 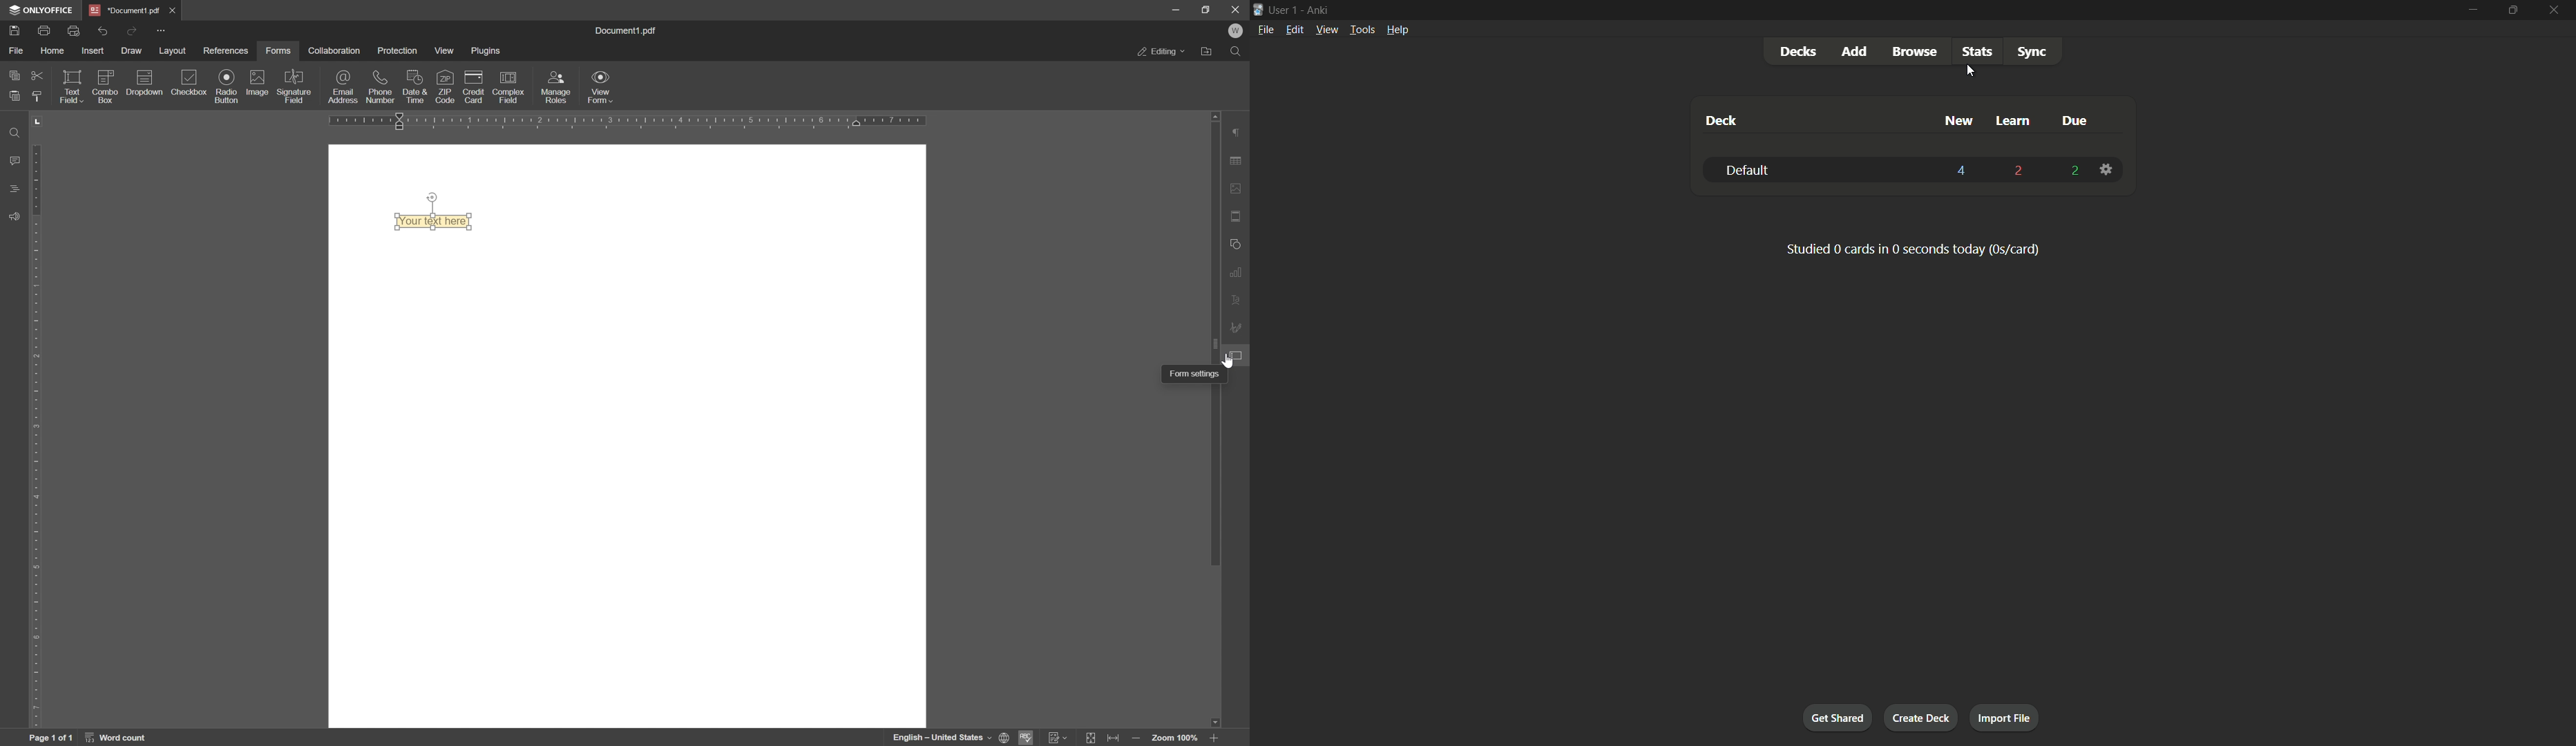 What do you see at coordinates (1237, 31) in the screenshot?
I see `welcome` at bounding box center [1237, 31].